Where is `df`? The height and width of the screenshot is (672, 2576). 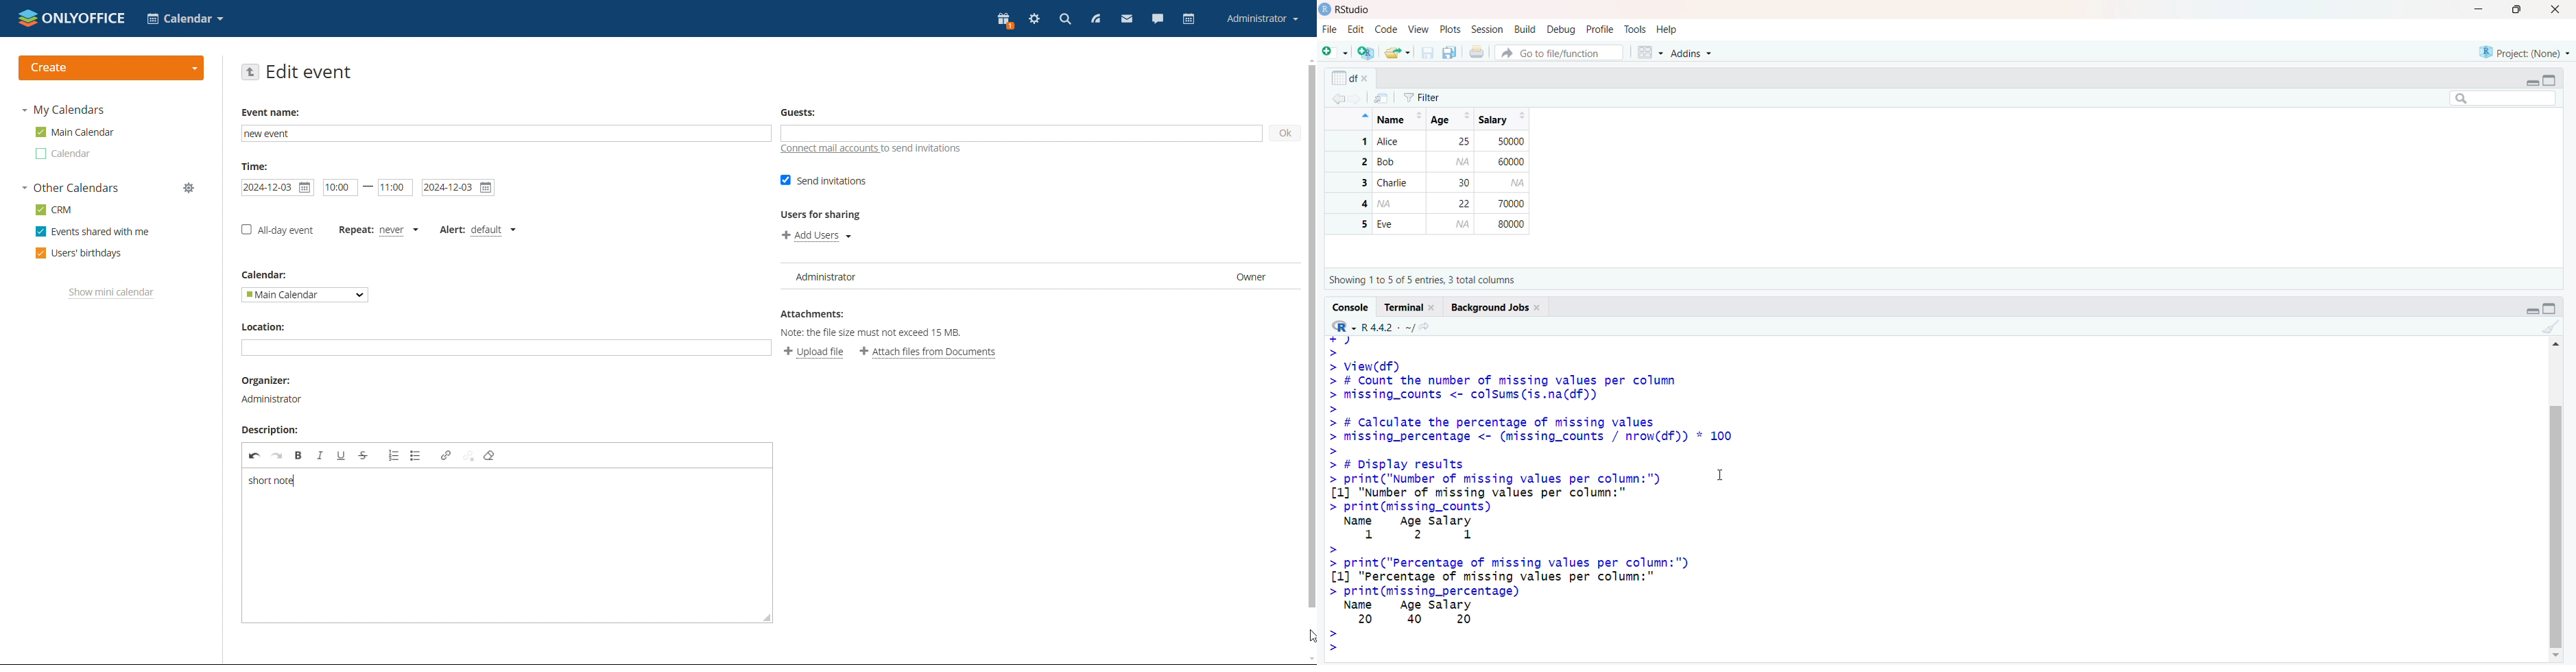 df is located at coordinates (1351, 76).